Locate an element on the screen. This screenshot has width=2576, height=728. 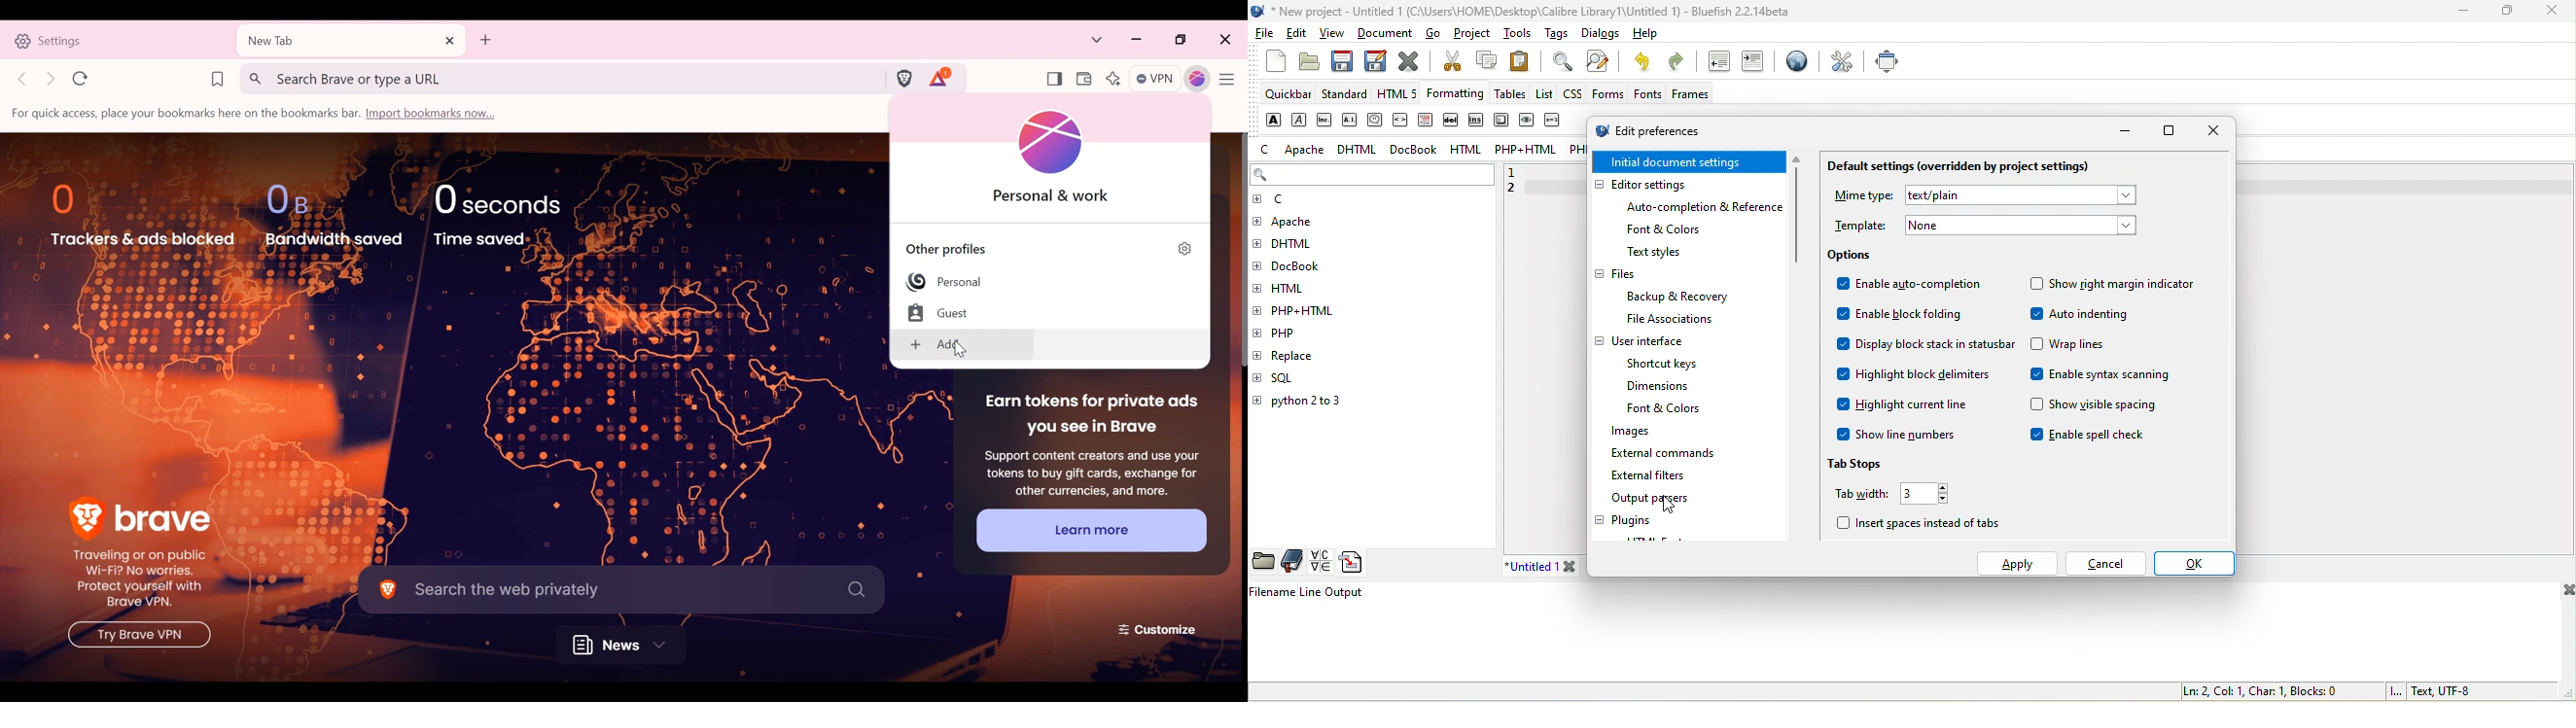
highlight current line is located at coordinates (1906, 407).